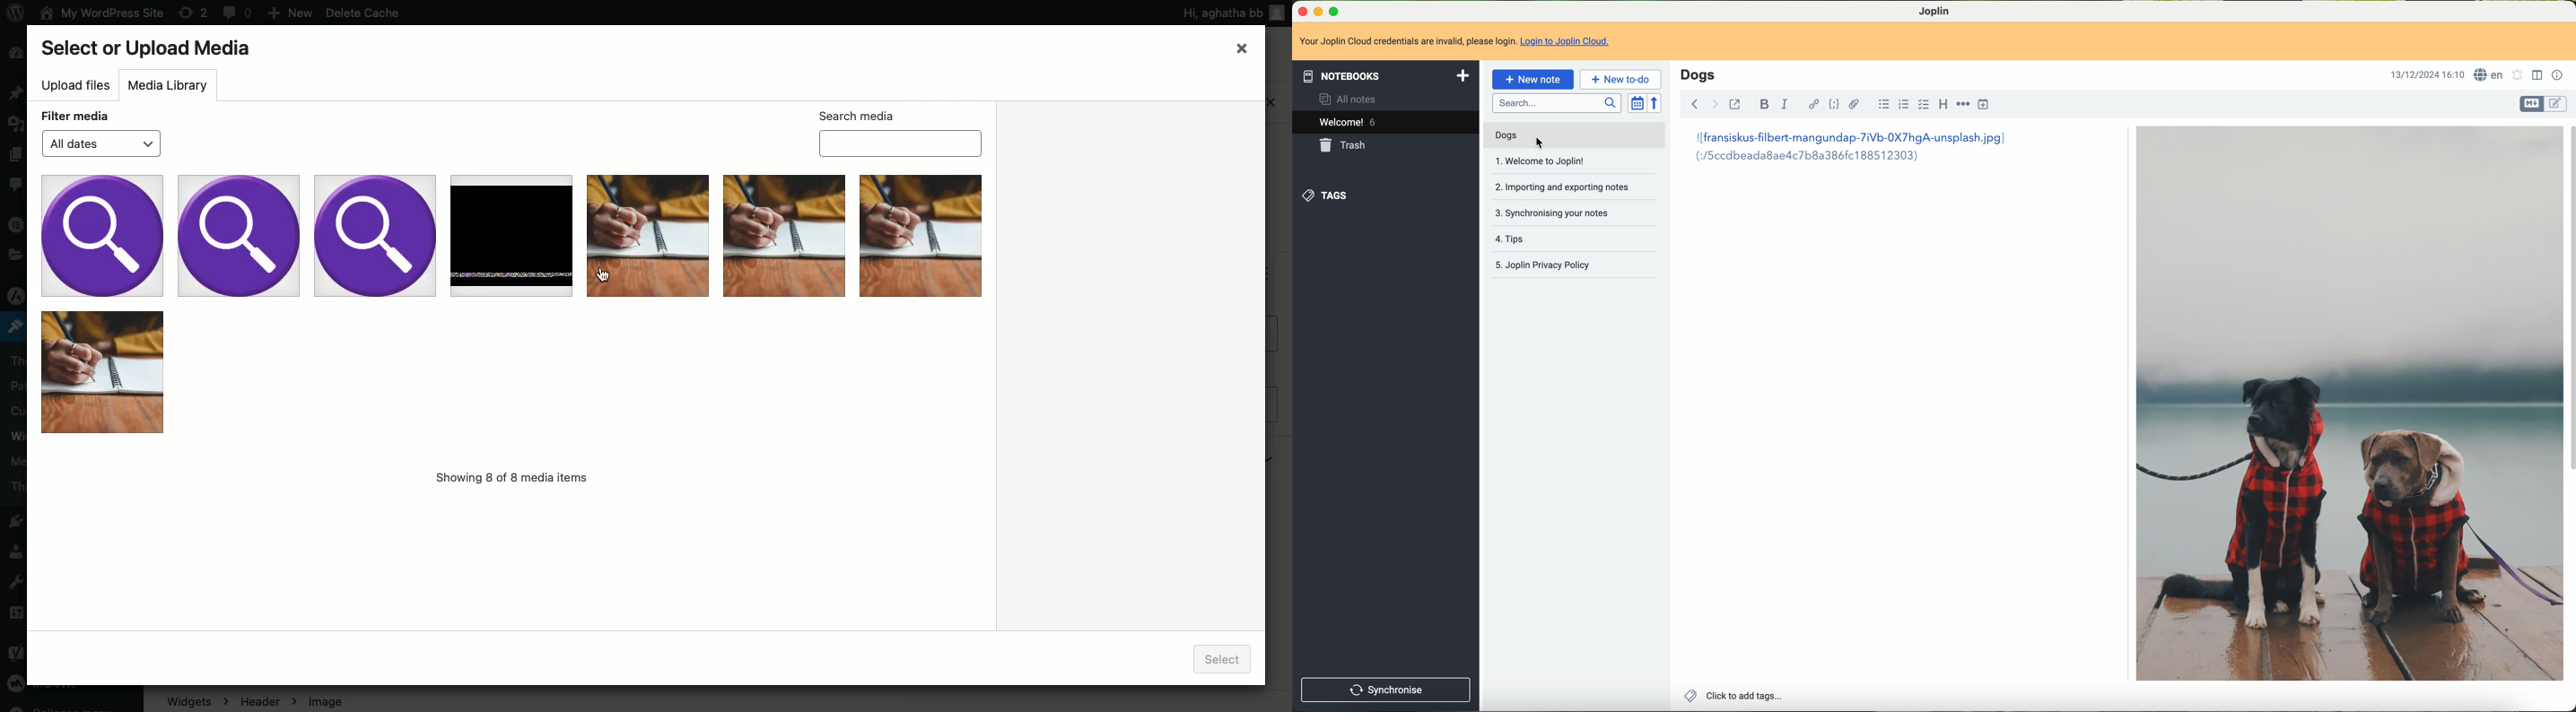 The image size is (2576, 728). I want to click on toggle editor layout, so click(2537, 75).